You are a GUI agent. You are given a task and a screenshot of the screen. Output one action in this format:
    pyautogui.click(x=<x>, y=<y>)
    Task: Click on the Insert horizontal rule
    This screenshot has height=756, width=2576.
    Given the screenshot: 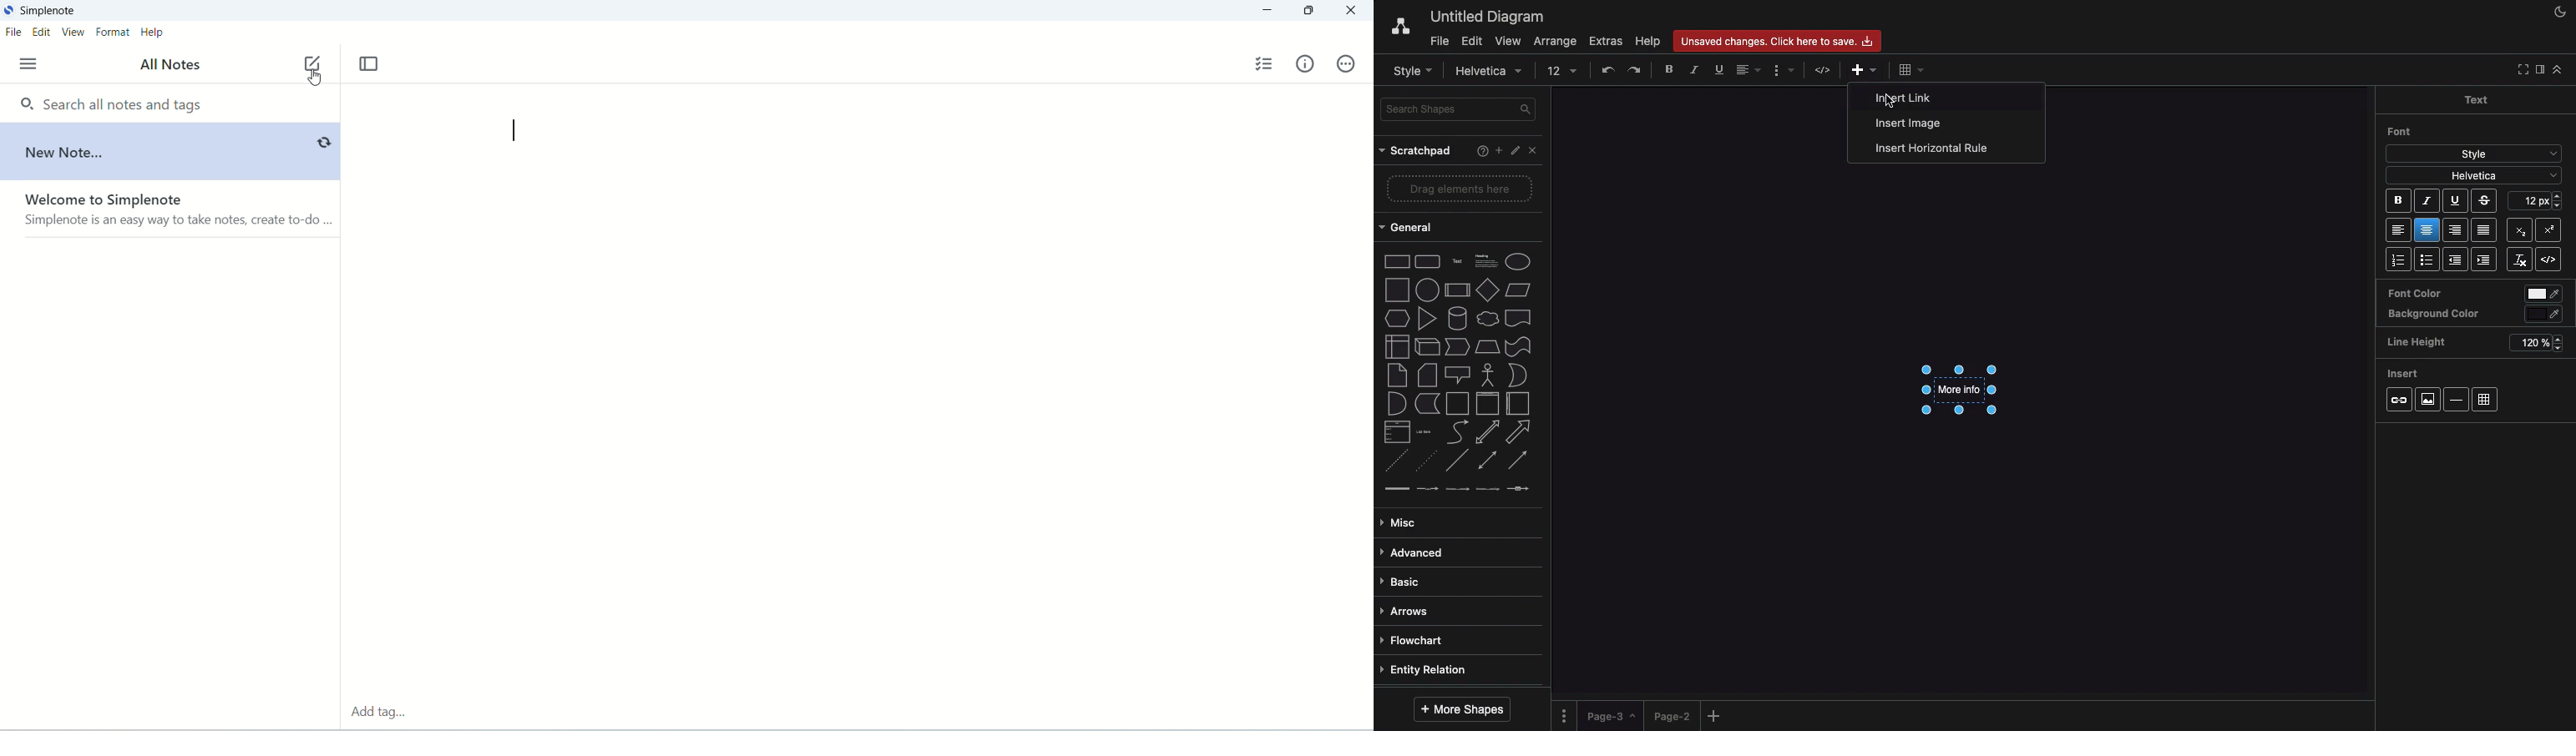 What is the action you would take?
    pyautogui.click(x=1930, y=149)
    